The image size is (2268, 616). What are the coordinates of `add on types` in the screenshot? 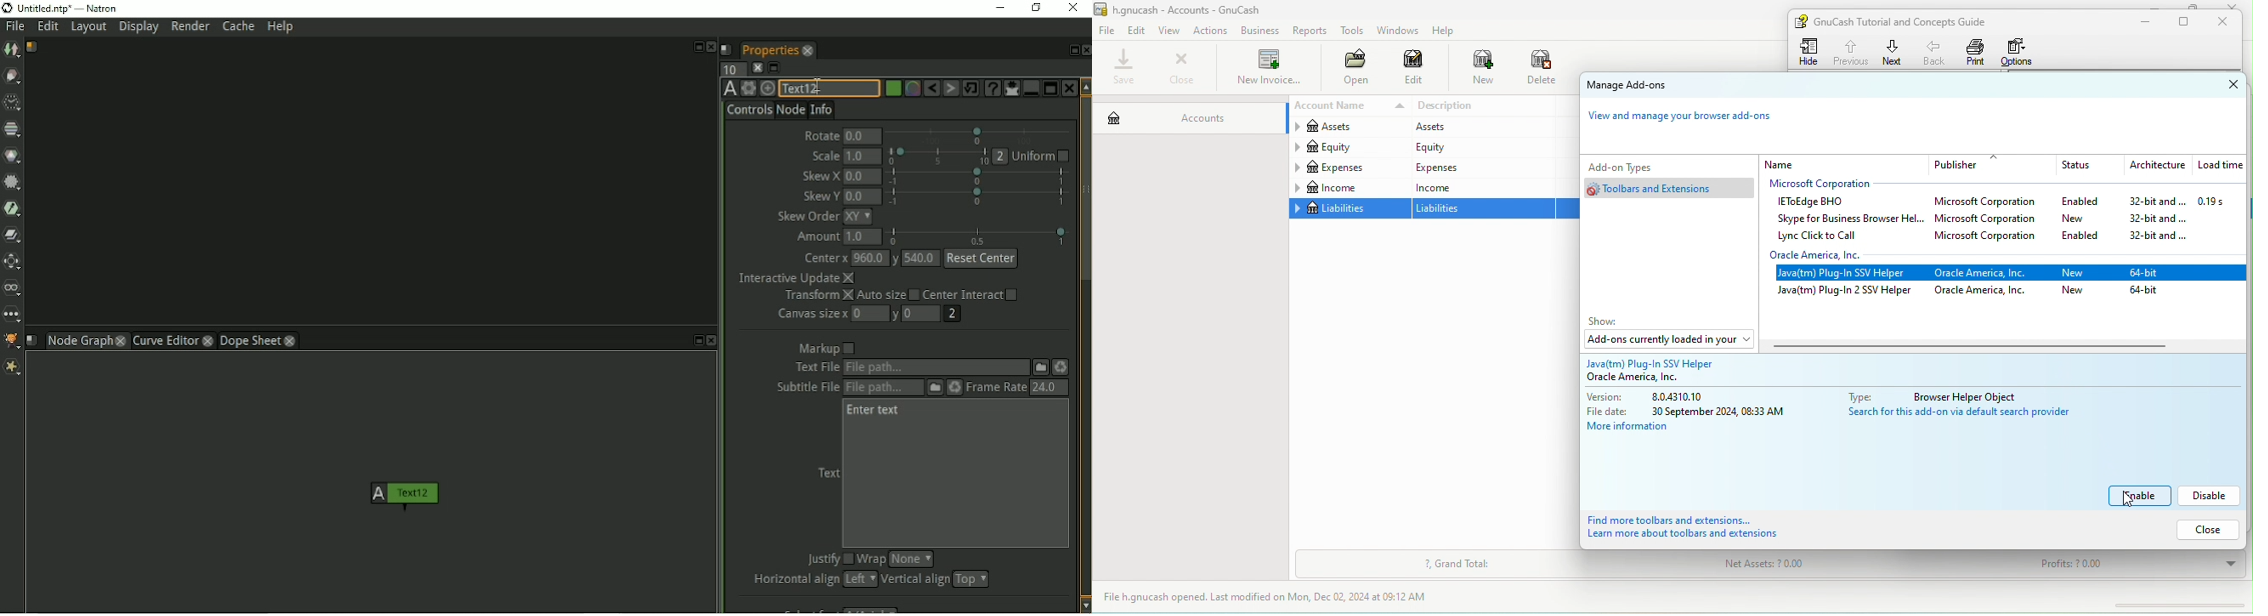 It's located at (1648, 166).